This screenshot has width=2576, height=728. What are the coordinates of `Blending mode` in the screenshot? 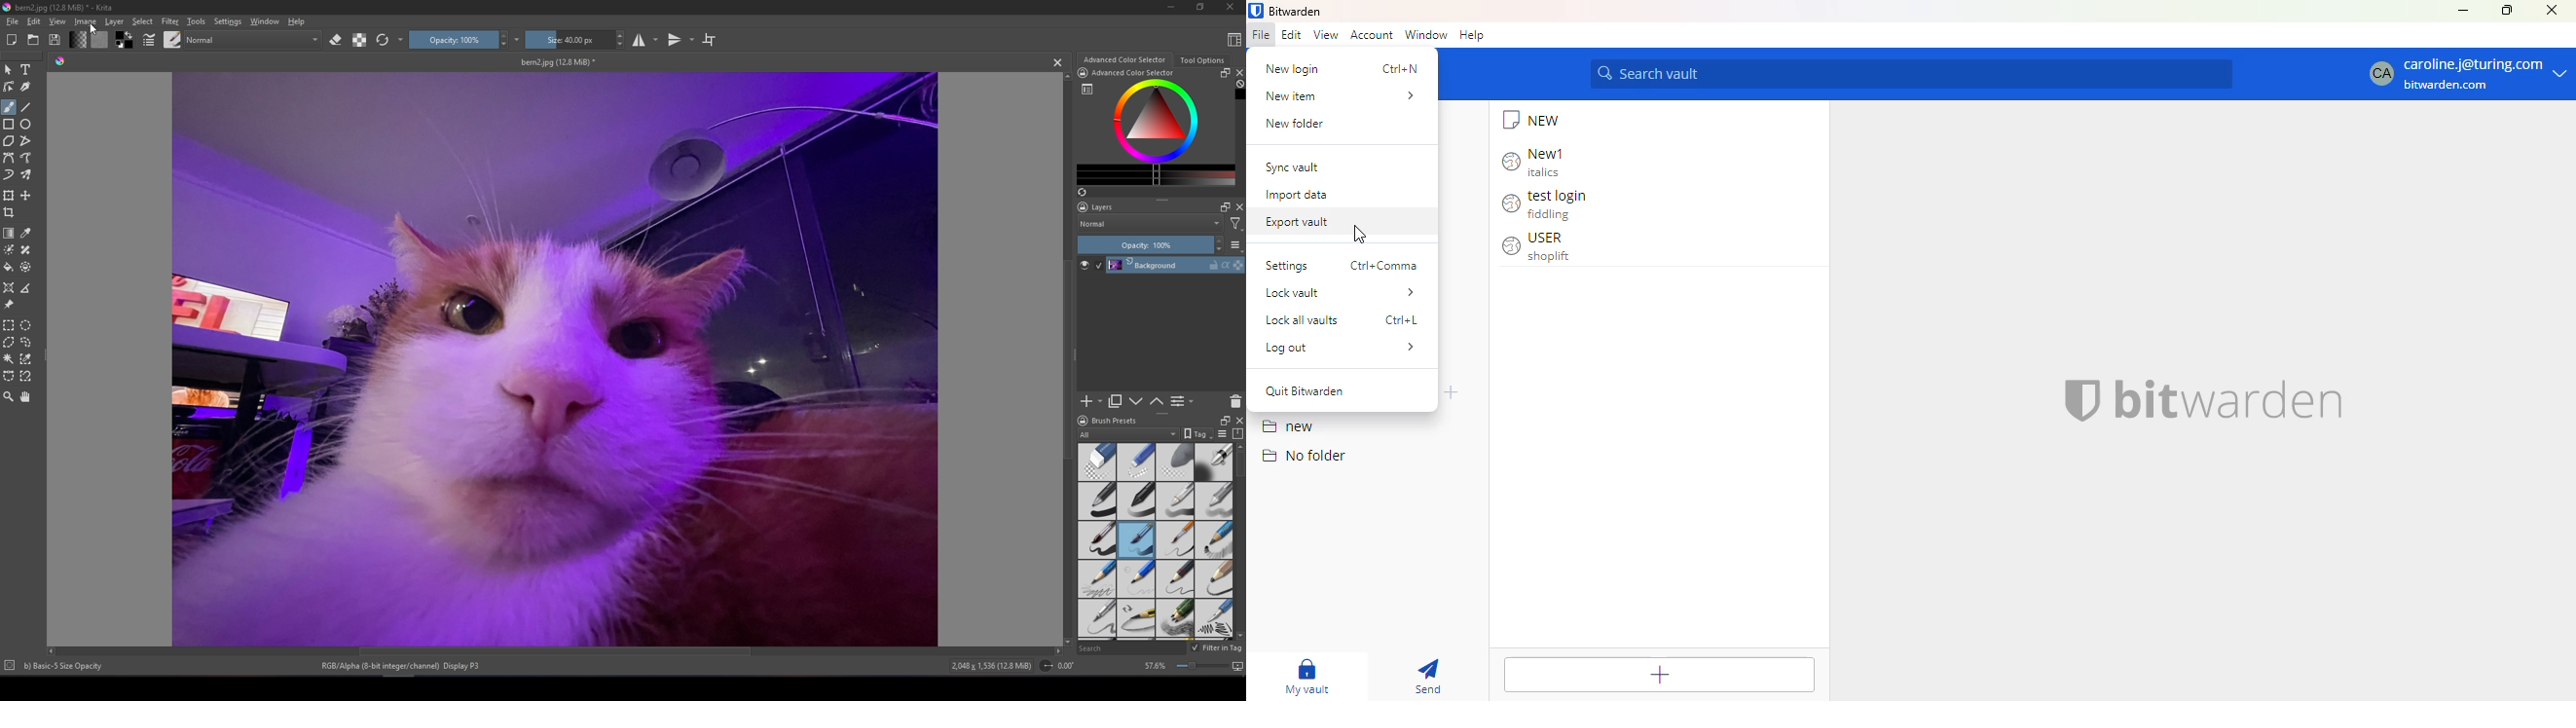 It's located at (1149, 225).